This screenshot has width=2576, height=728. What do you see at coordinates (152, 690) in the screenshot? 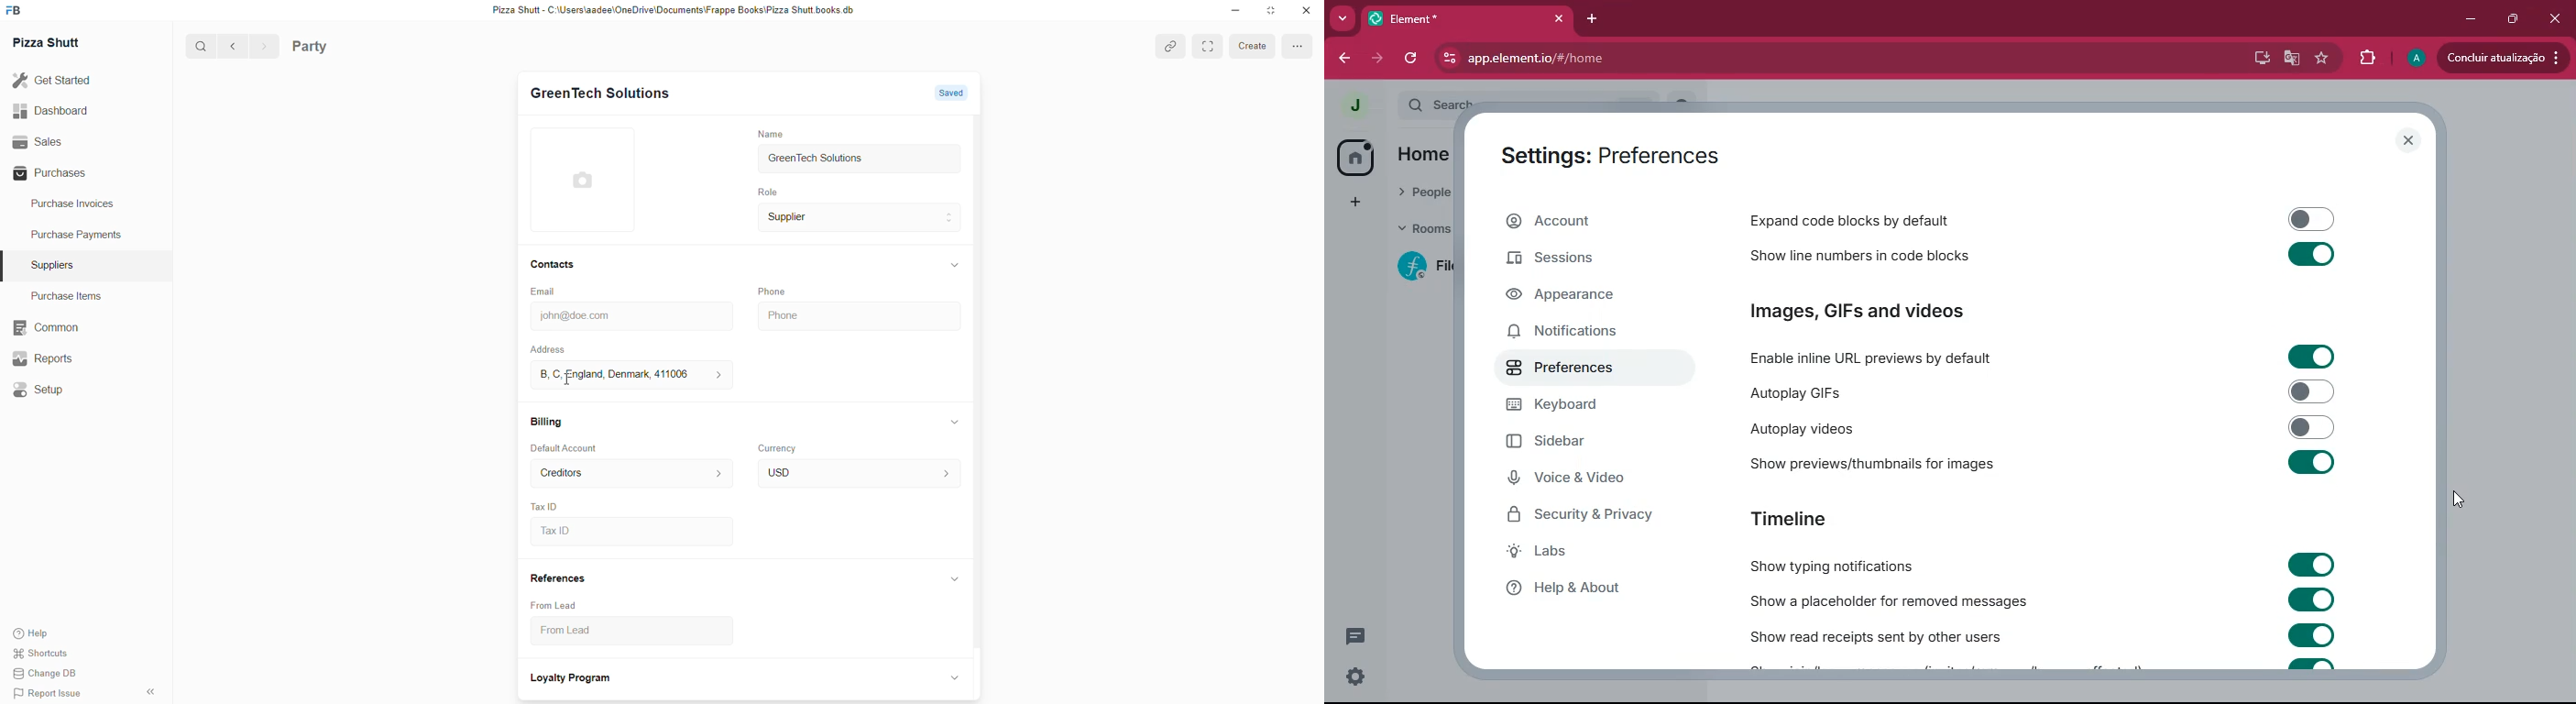
I see `hide ` at bounding box center [152, 690].